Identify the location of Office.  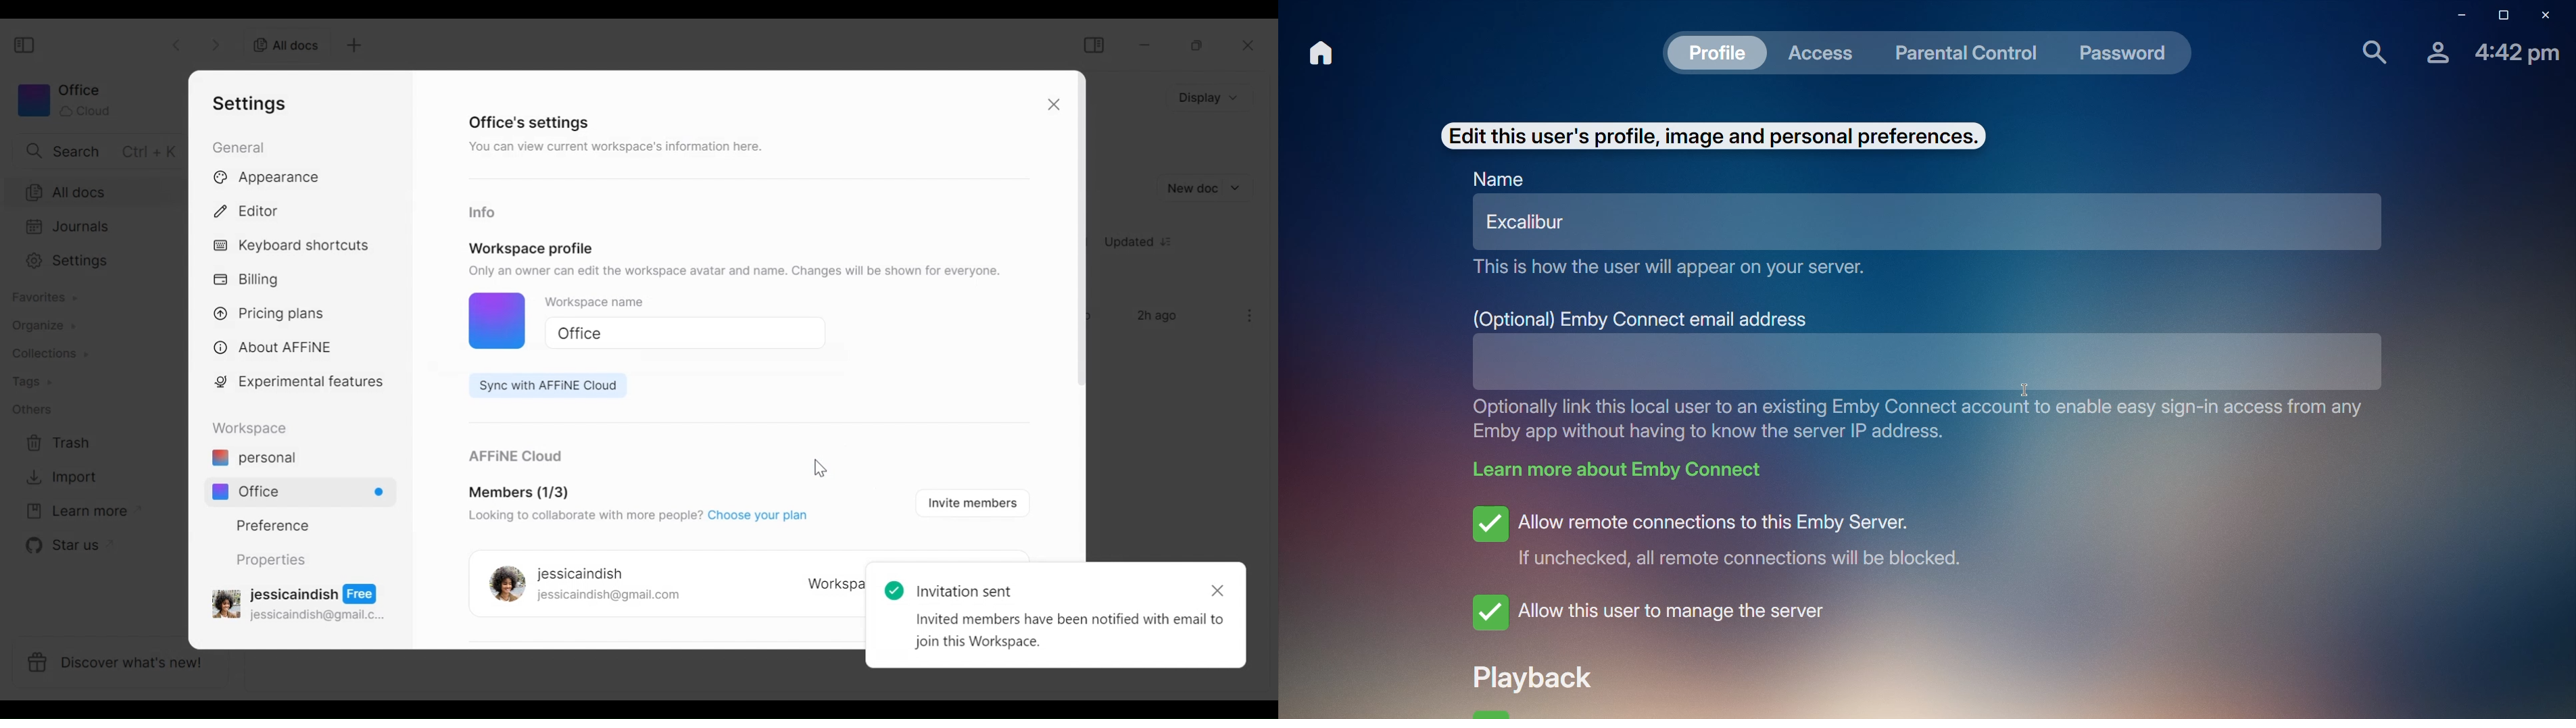
(306, 491).